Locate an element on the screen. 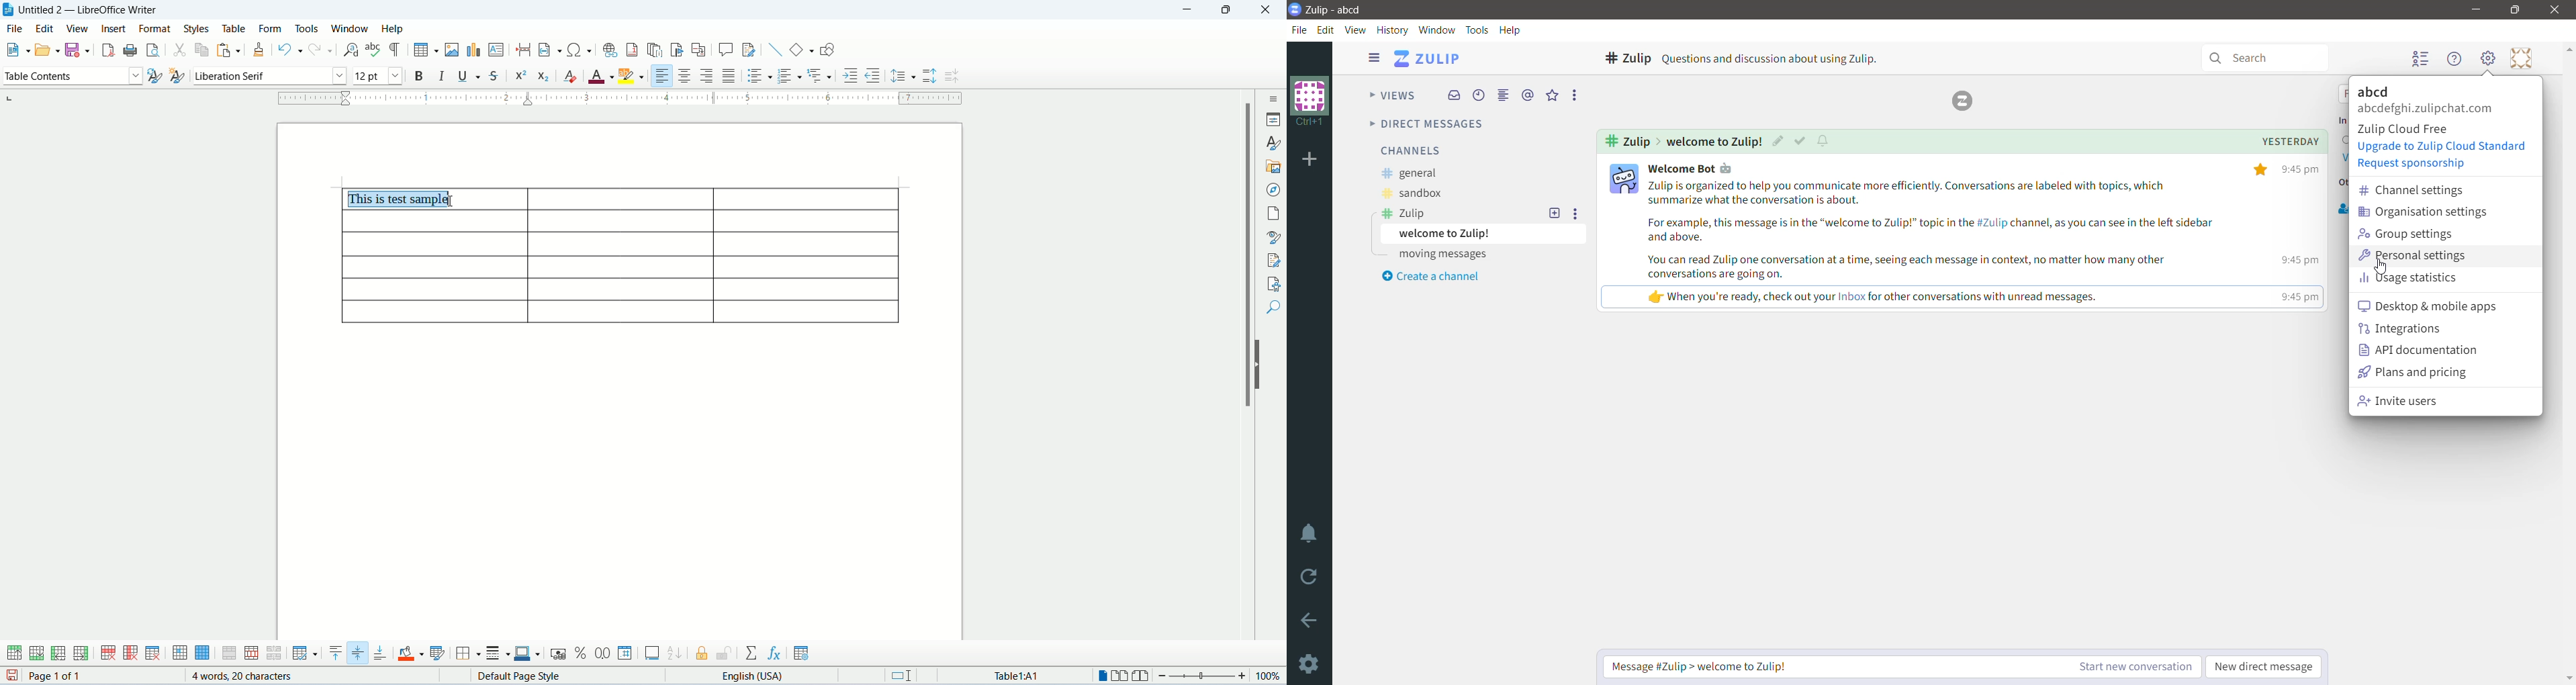 The height and width of the screenshot is (700, 2576). Mentions is located at coordinates (1528, 95).